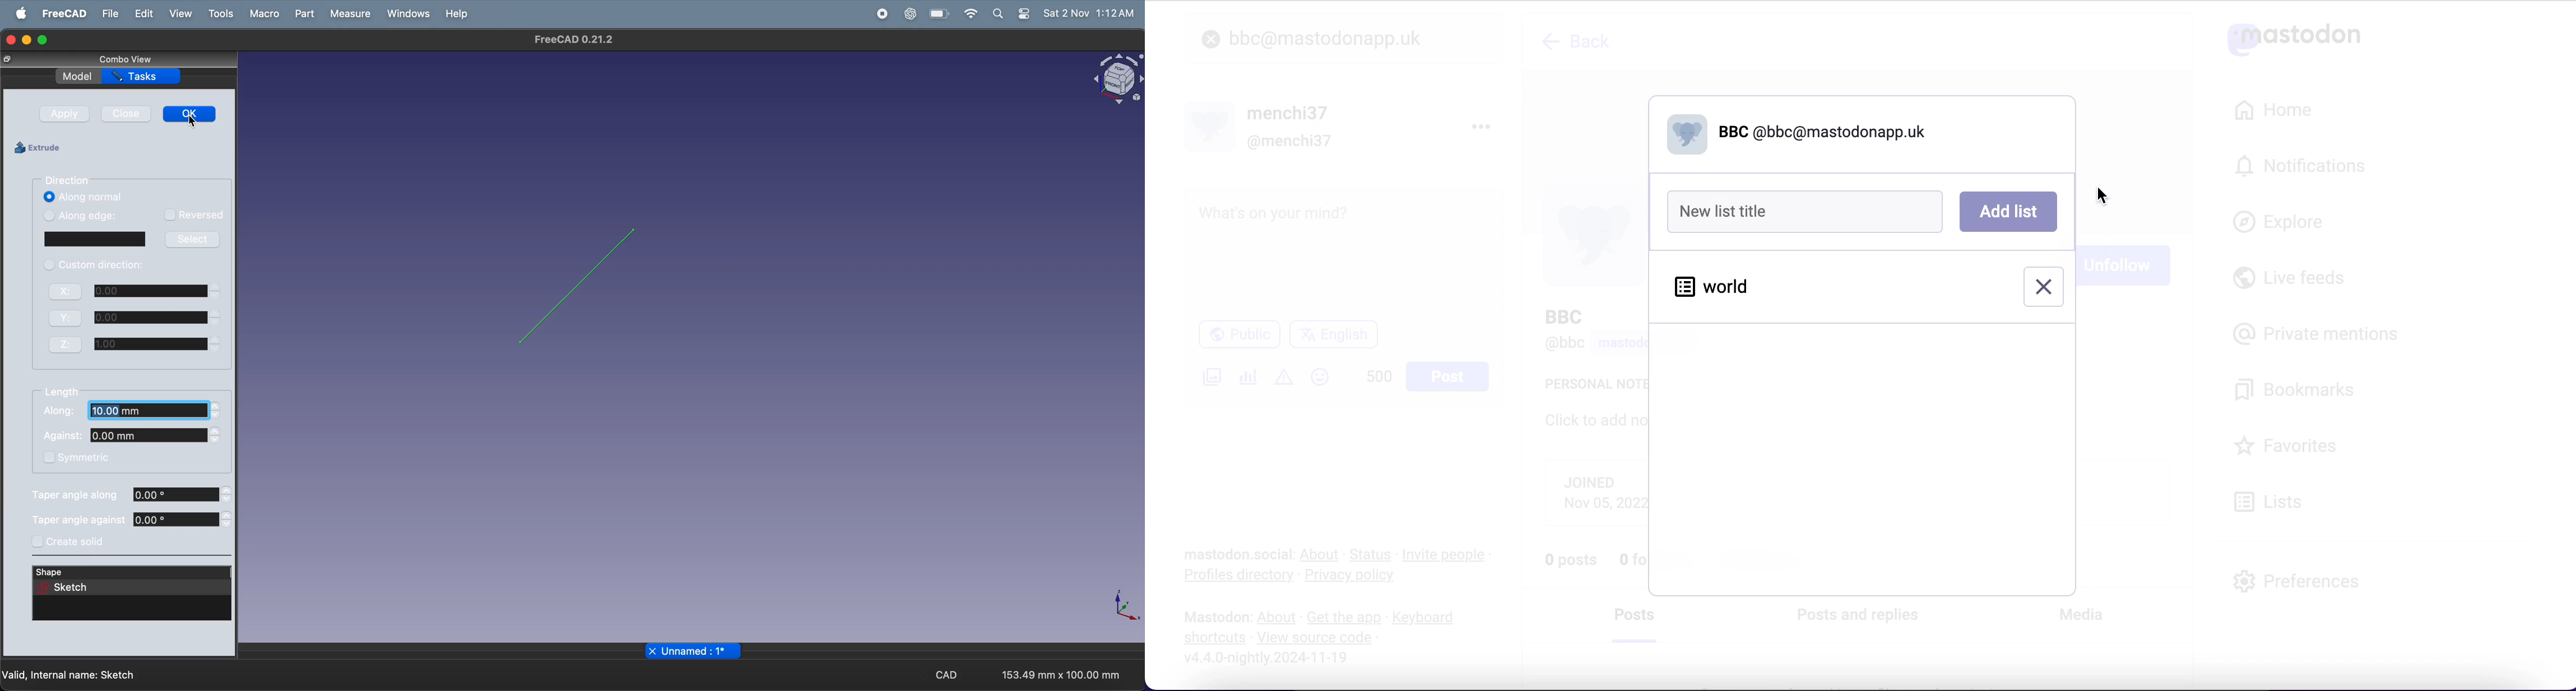 This screenshot has width=2576, height=700. I want to click on add a poll, so click(1247, 381).